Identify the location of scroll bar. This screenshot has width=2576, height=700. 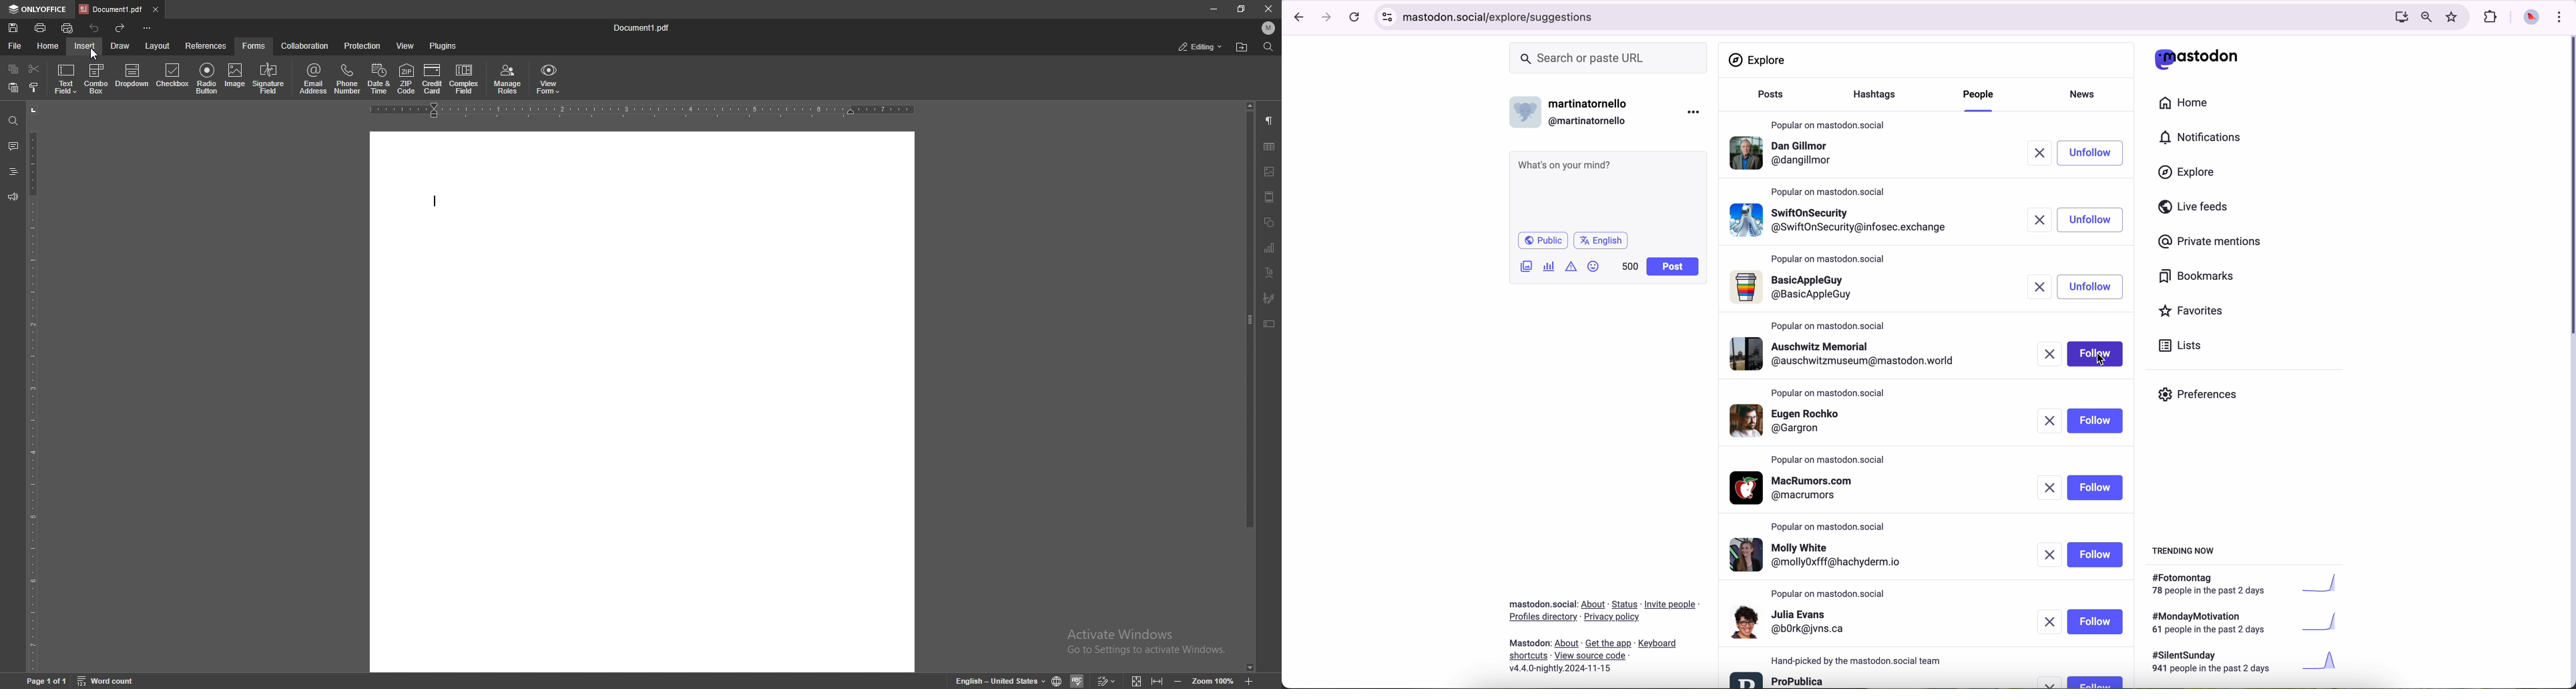
(1250, 387).